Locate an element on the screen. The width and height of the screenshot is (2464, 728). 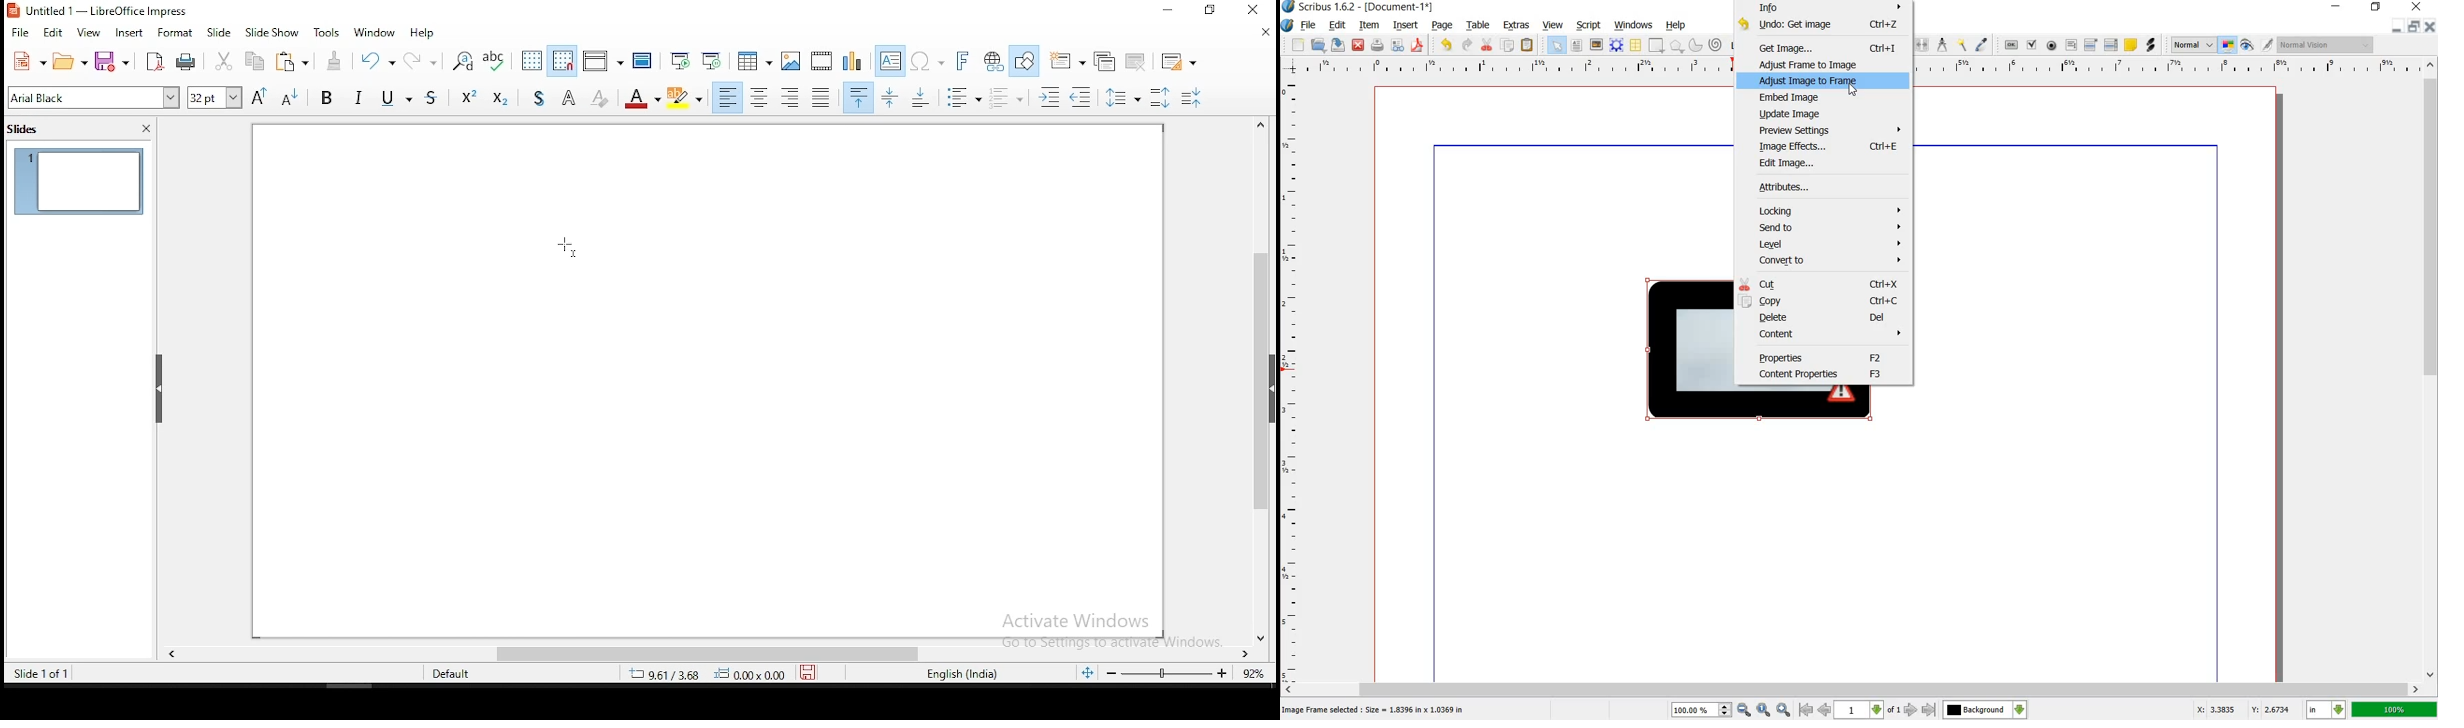
link annotation is located at coordinates (2152, 46).